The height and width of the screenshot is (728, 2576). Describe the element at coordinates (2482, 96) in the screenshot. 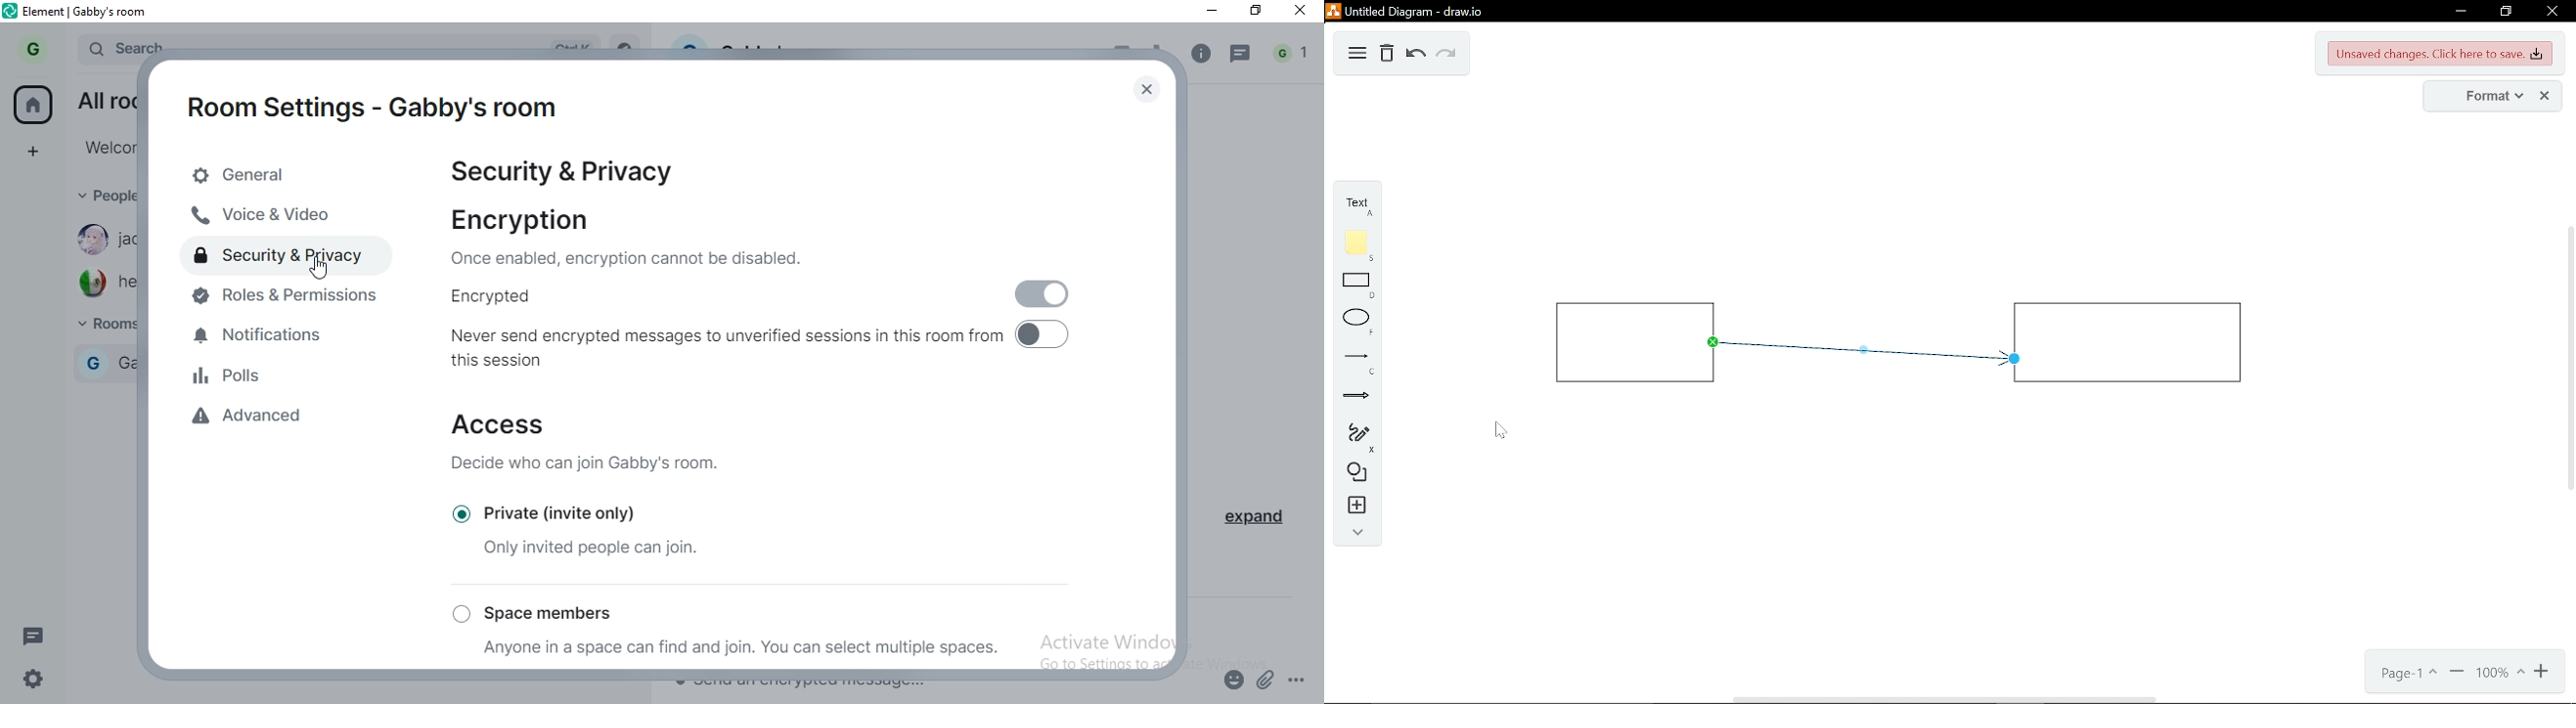

I see `format` at that location.